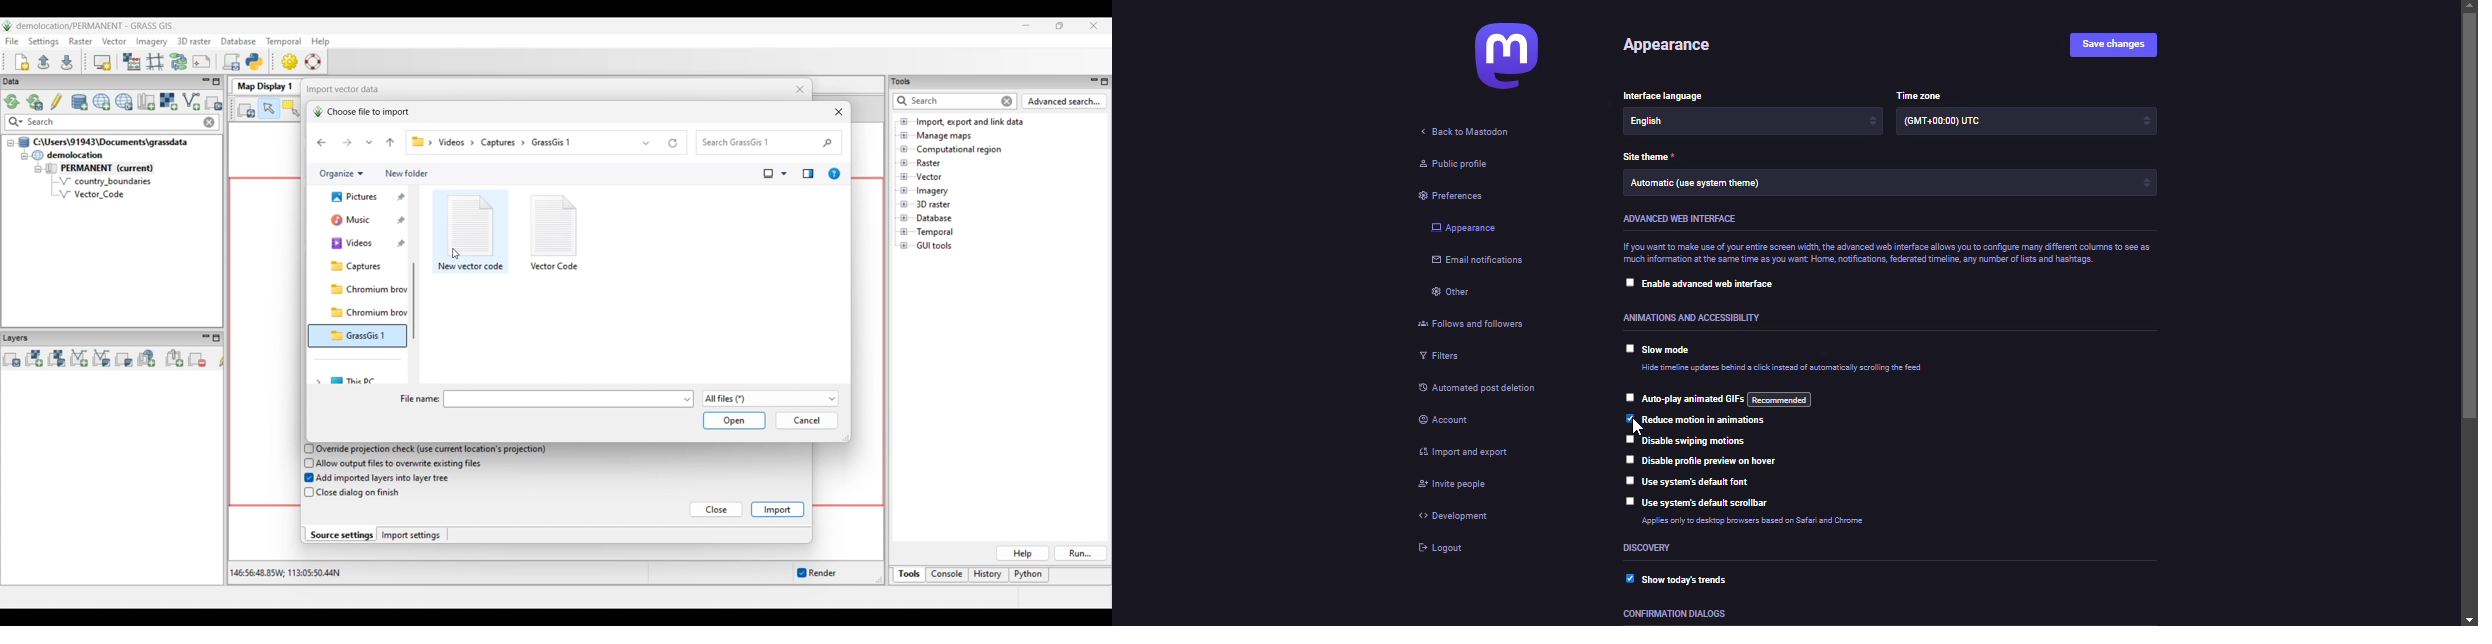  I want to click on click to select, so click(1629, 348).